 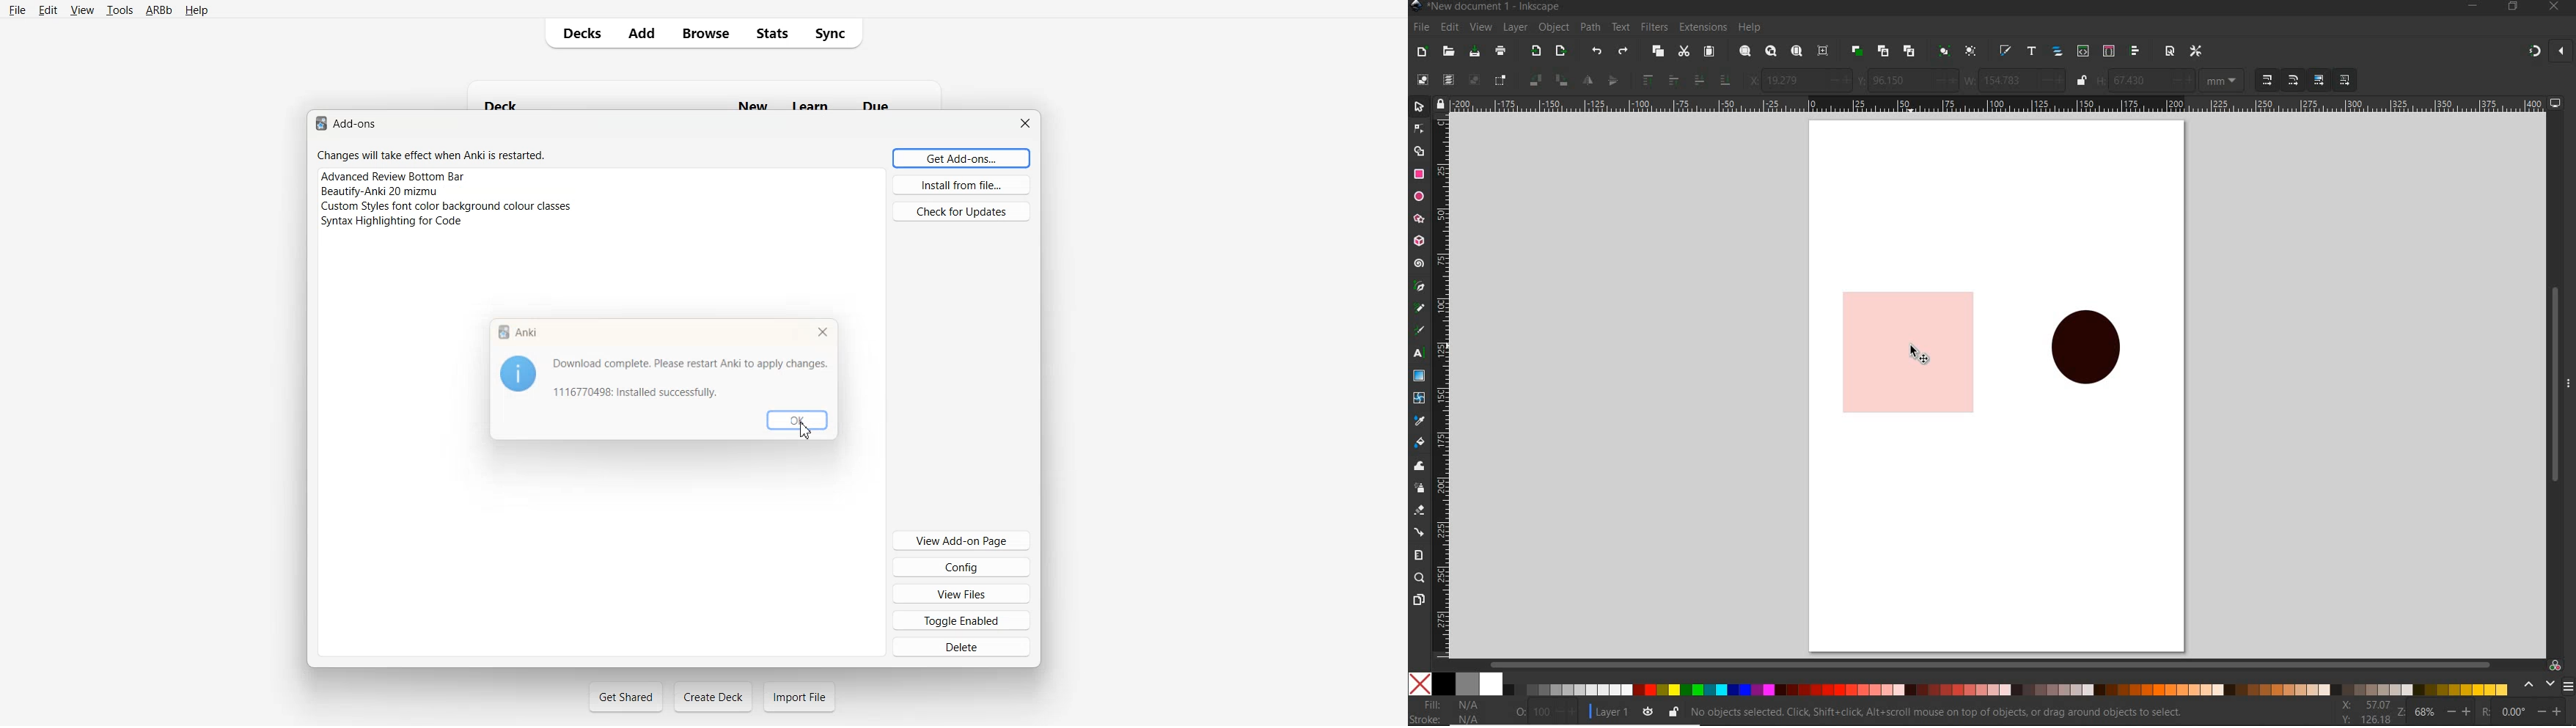 What do you see at coordinates (1450, 28) in the screenshot?
I see `edit` at bounding box center [1450, 28].